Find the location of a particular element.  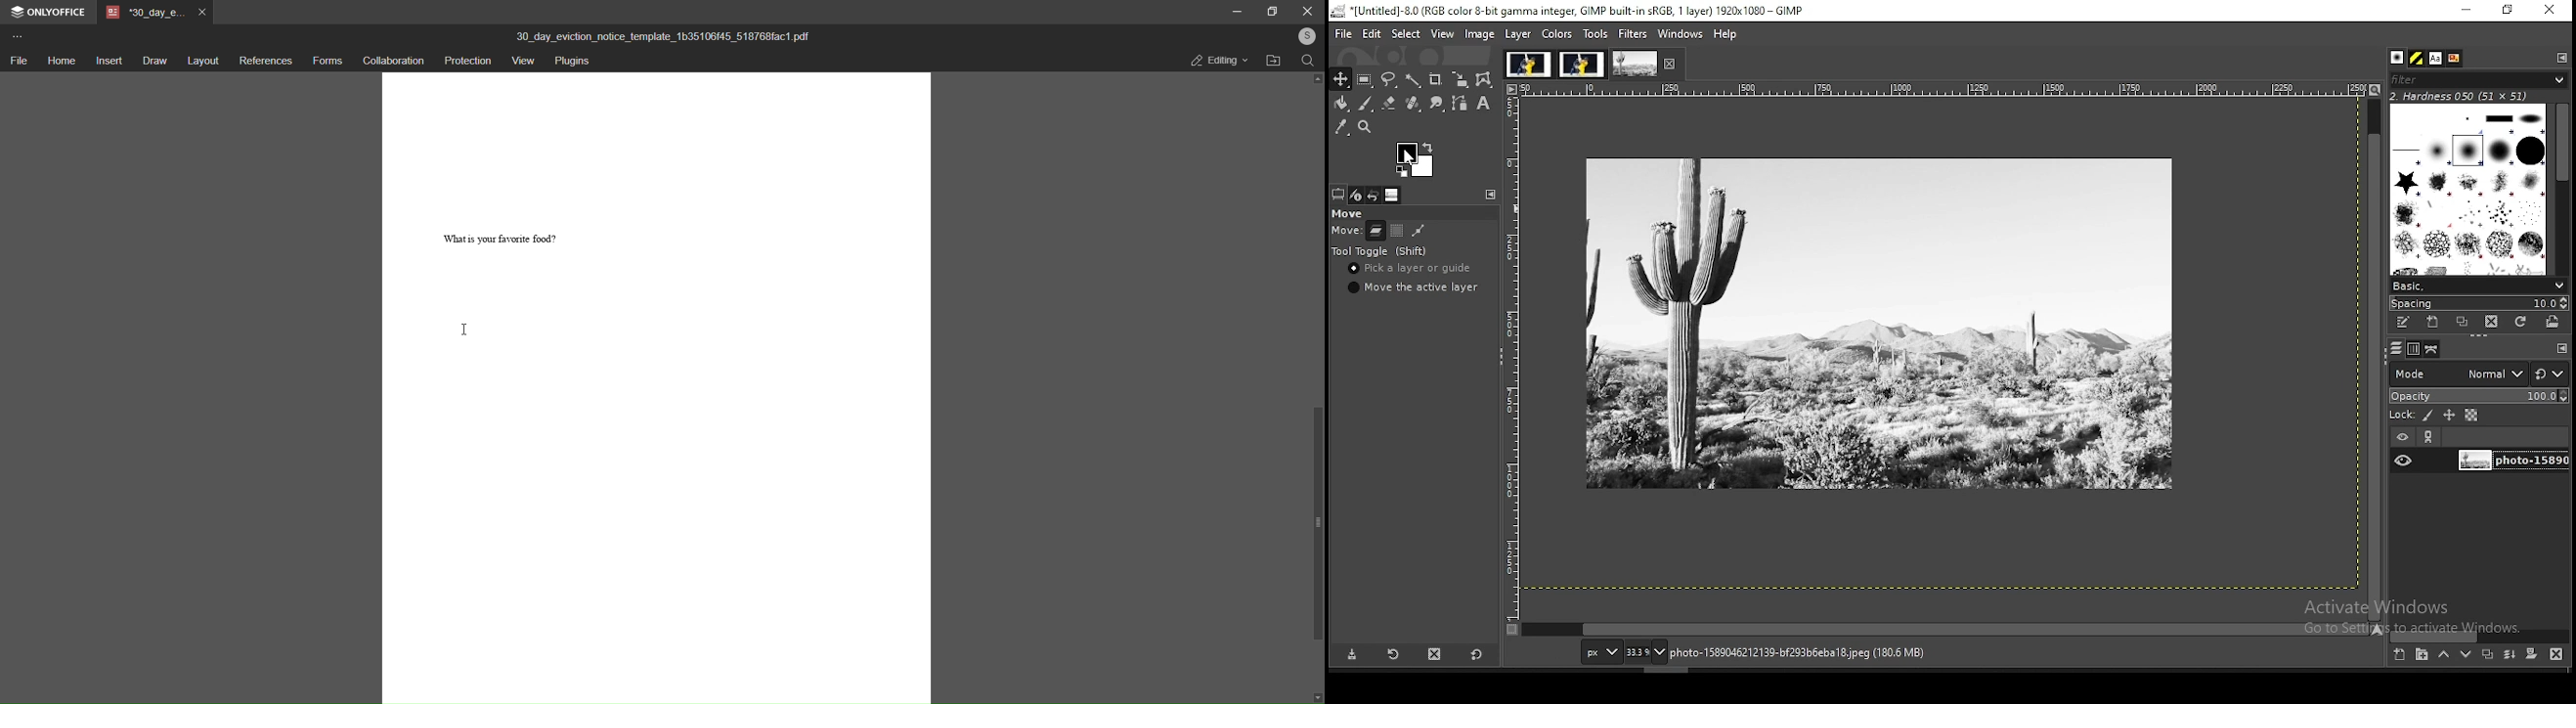

tab name is located at coordinates (144, 14).